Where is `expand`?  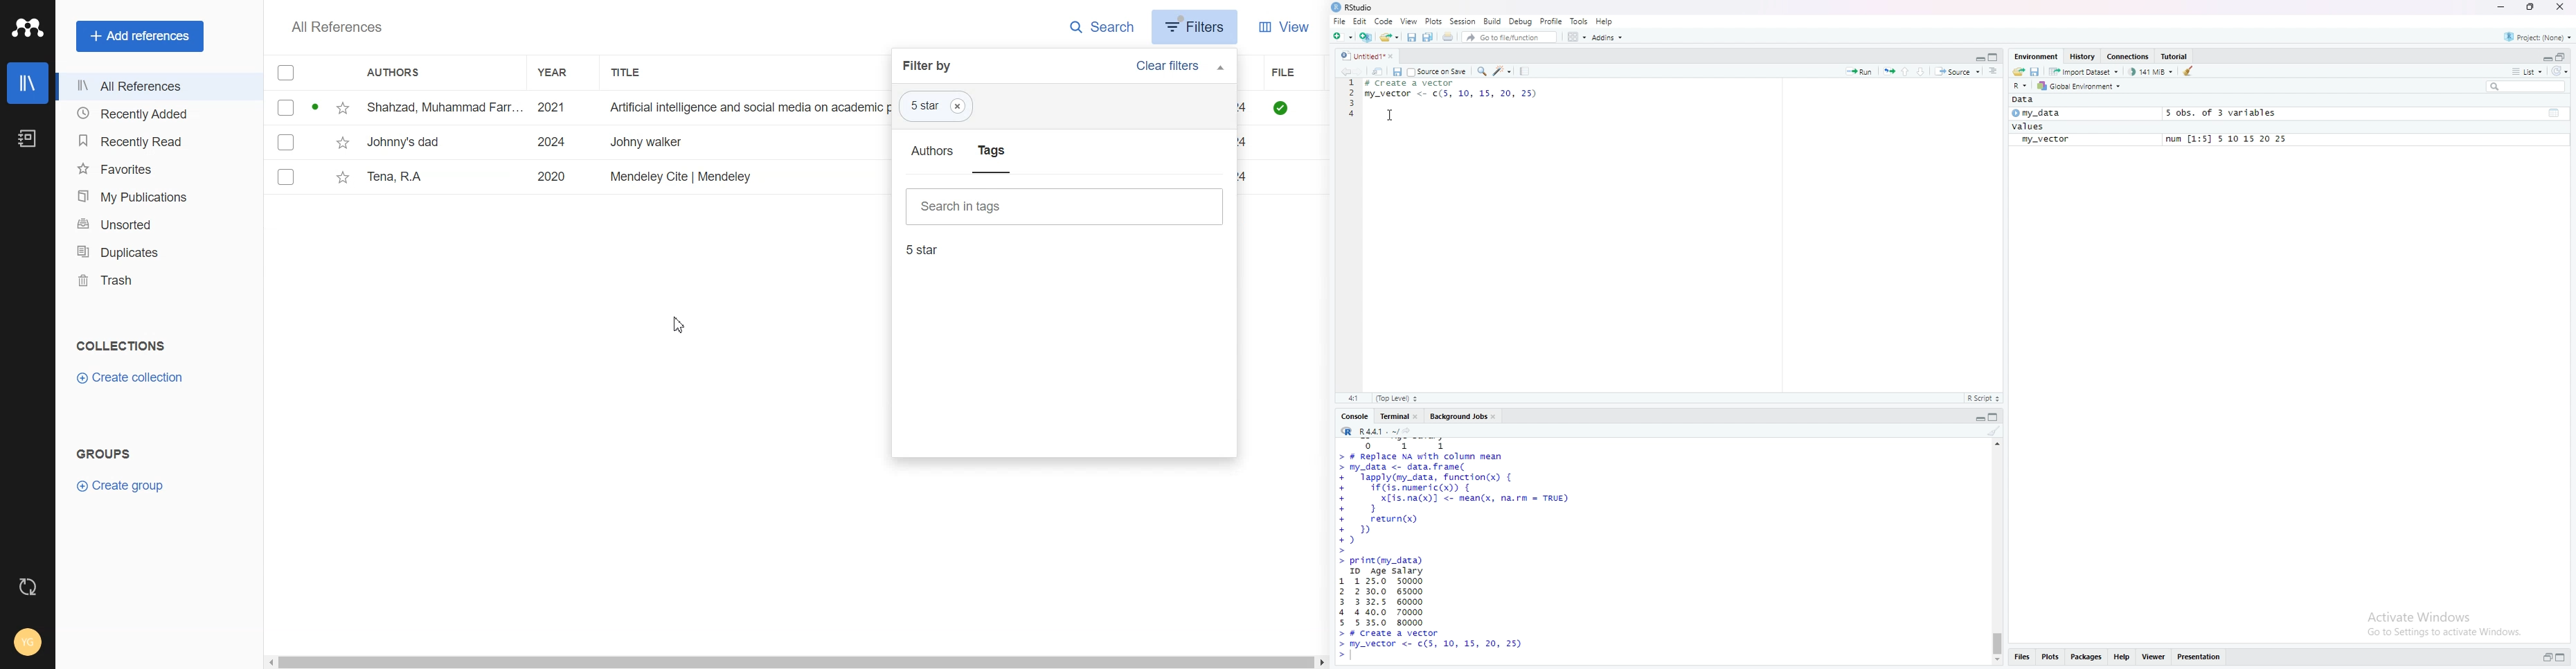
expand is located at coordinates (1978, 58).